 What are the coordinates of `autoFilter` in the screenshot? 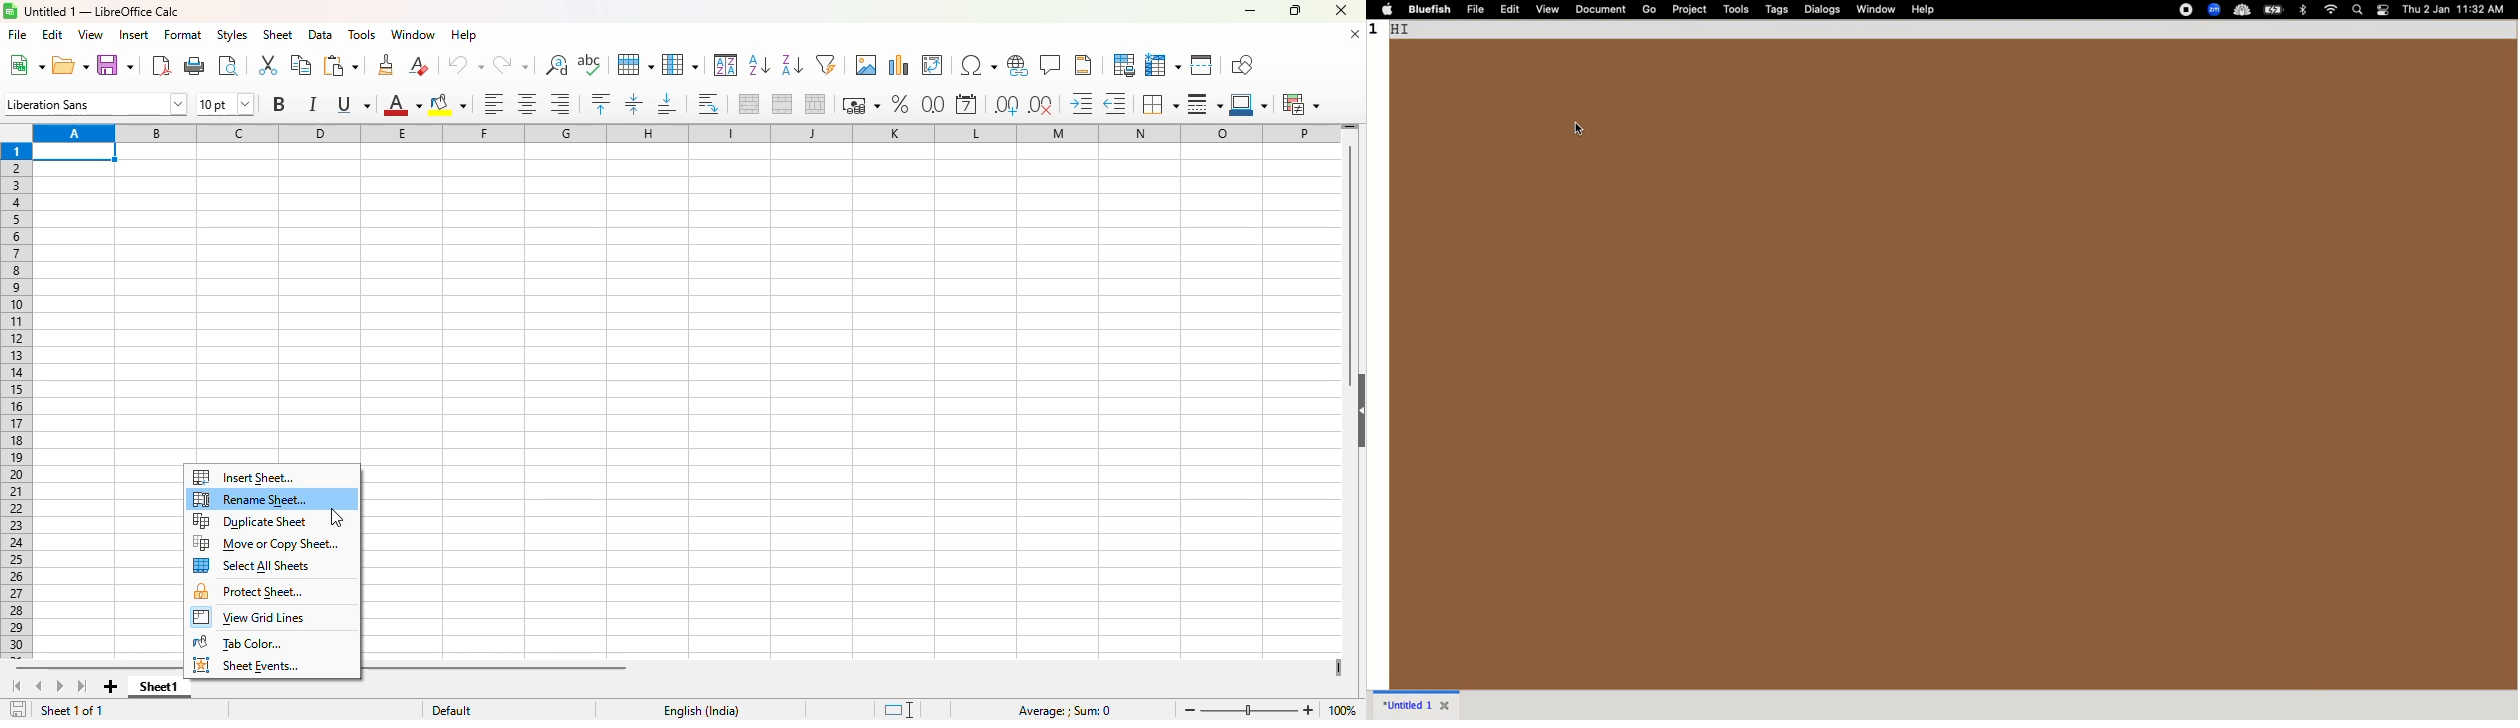 It's located at (826, 65).